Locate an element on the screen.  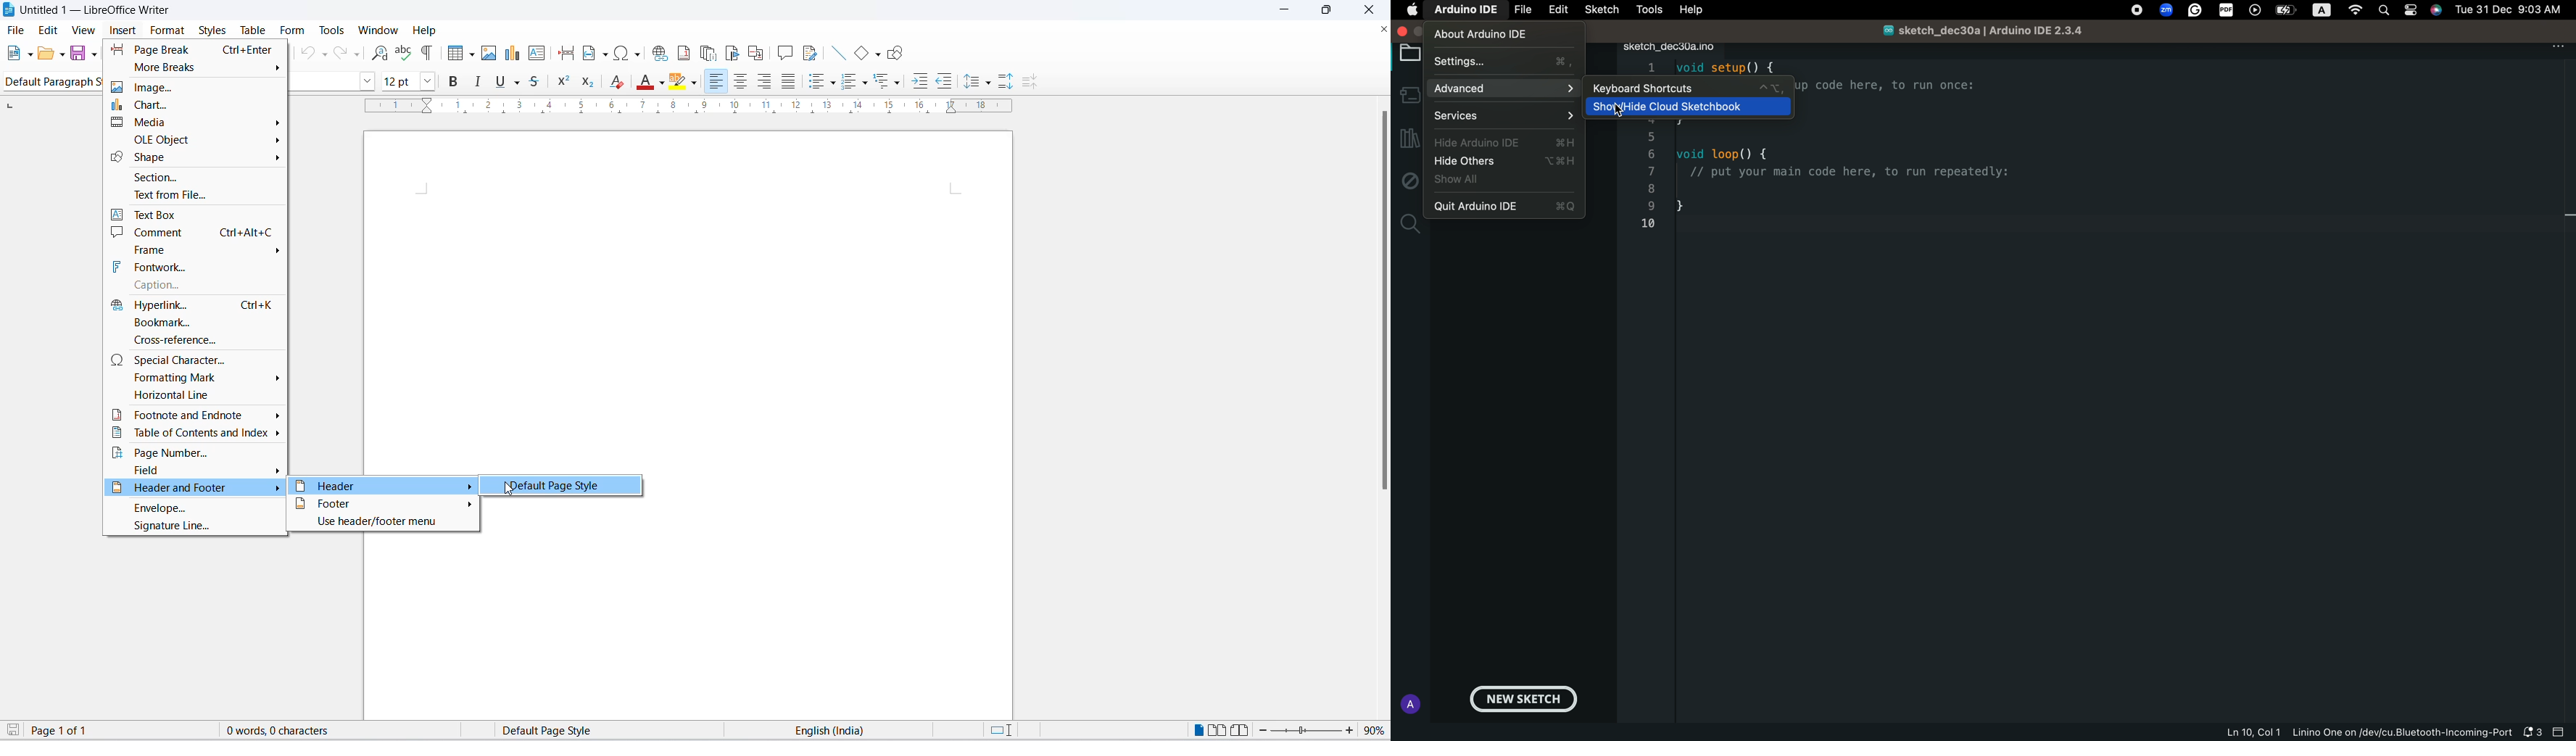
insert comments is located at coordinates (784, 51).